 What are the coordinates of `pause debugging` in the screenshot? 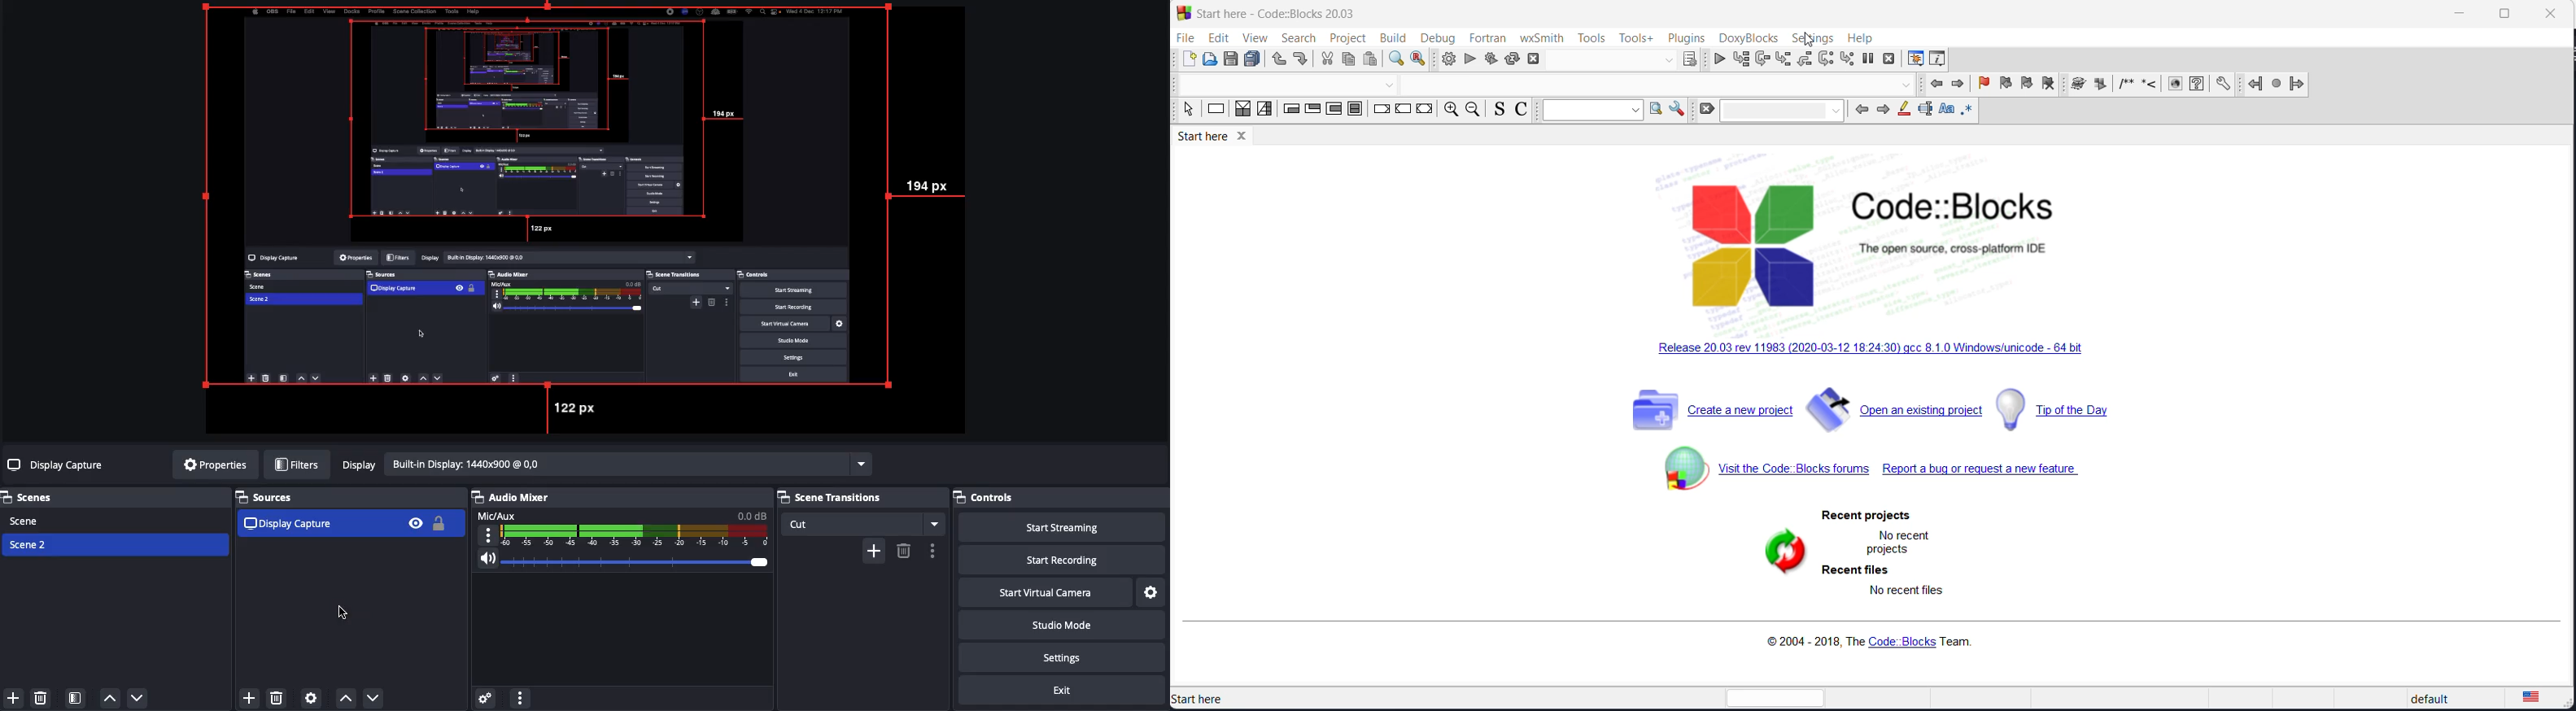 It's located at (1869, 59).